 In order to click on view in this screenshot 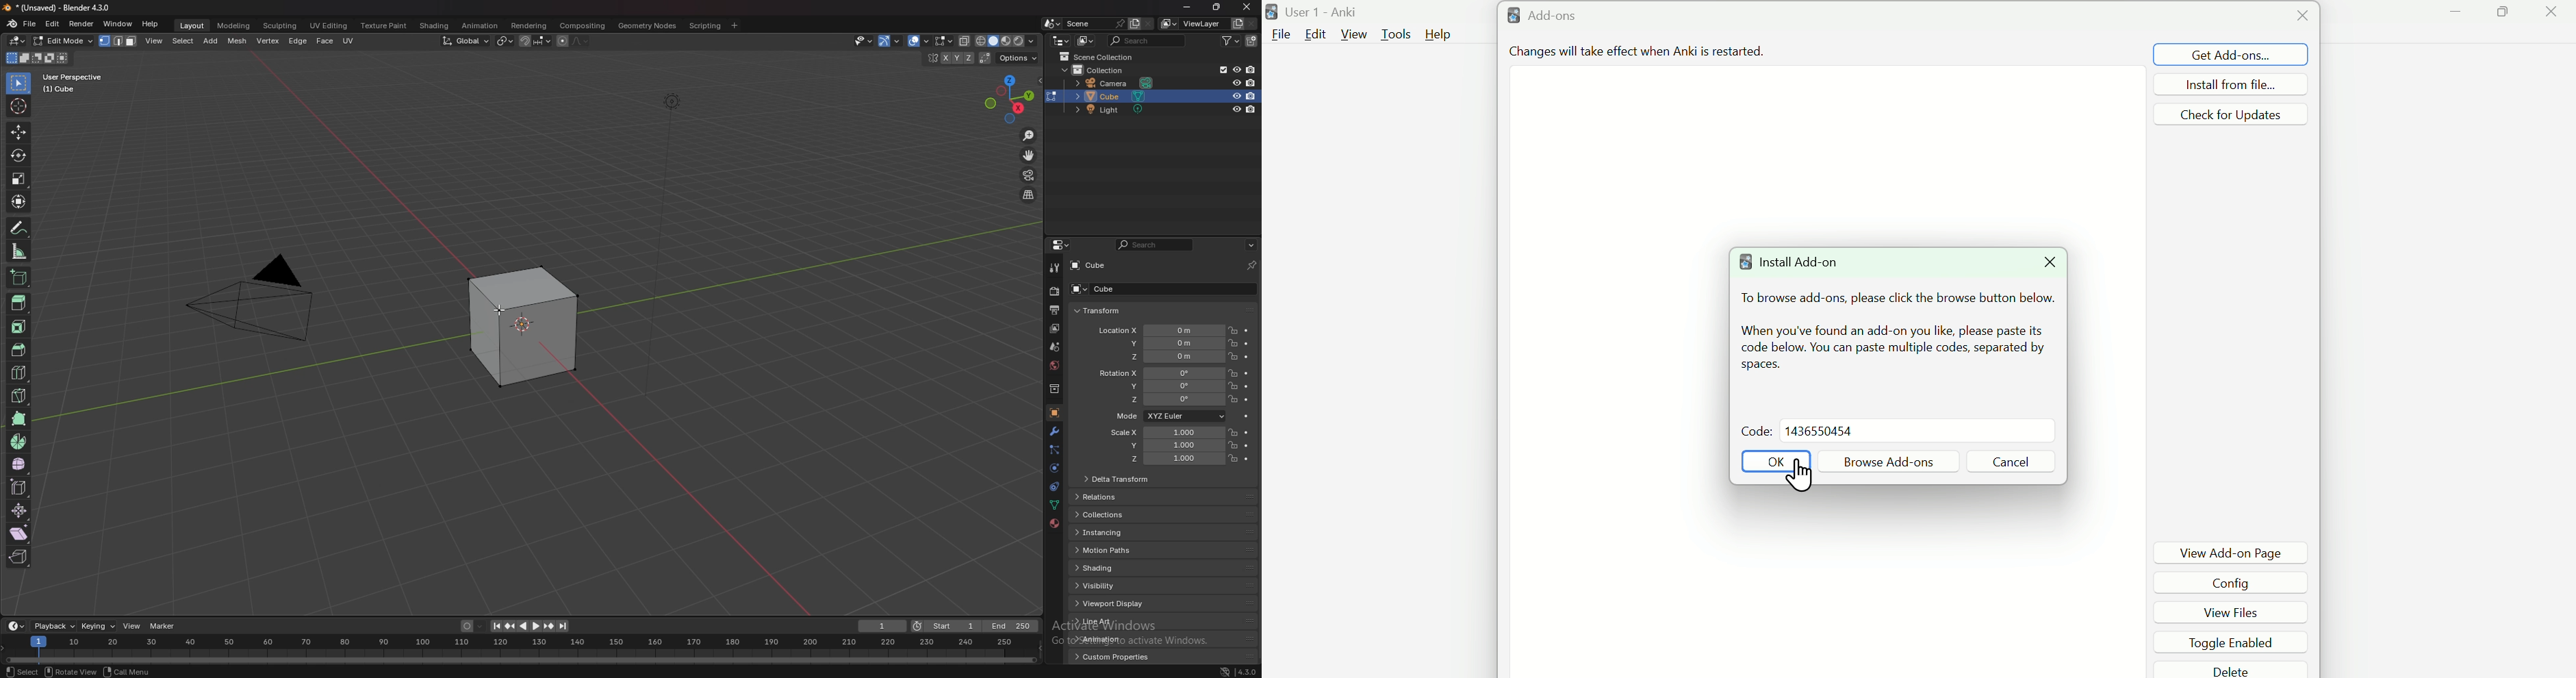, I will do `click(155, 43)`.